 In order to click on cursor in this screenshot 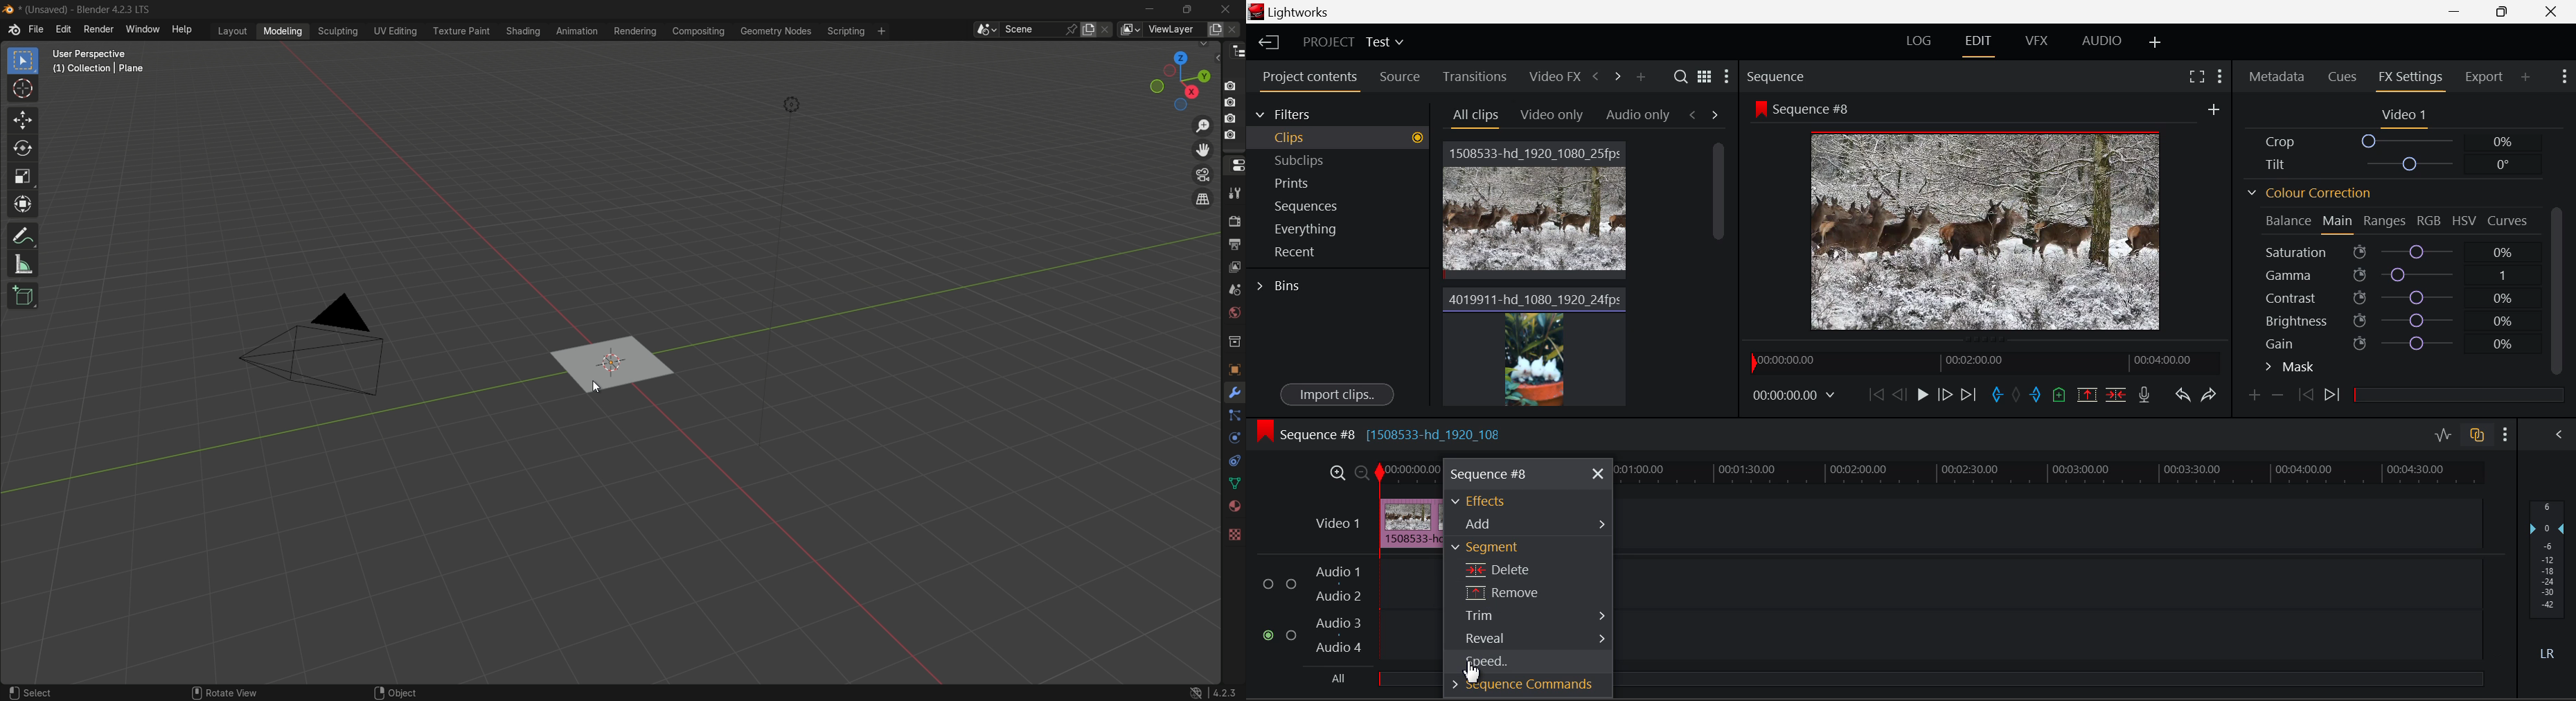, I will do `click(23, 90)`.